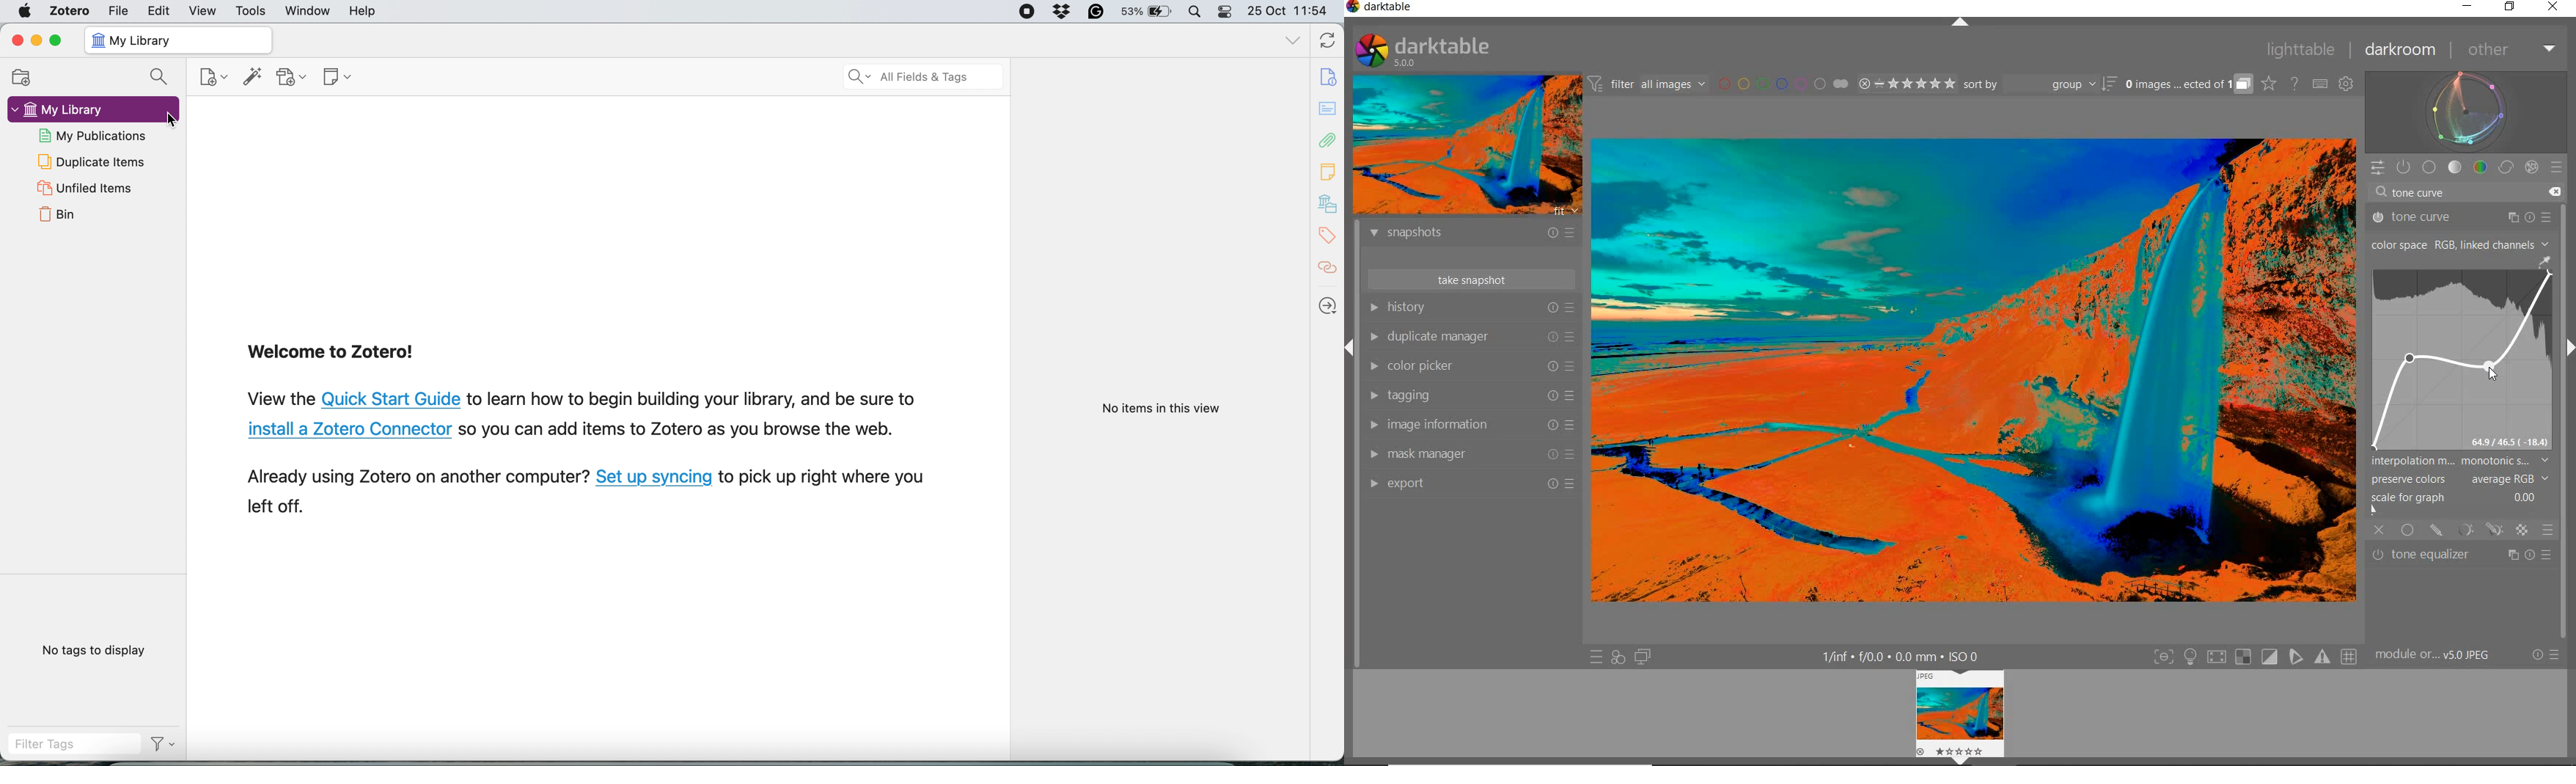 The height and width of the screenshot is (784, 2576). I want to click on new item, so click(211, 76).